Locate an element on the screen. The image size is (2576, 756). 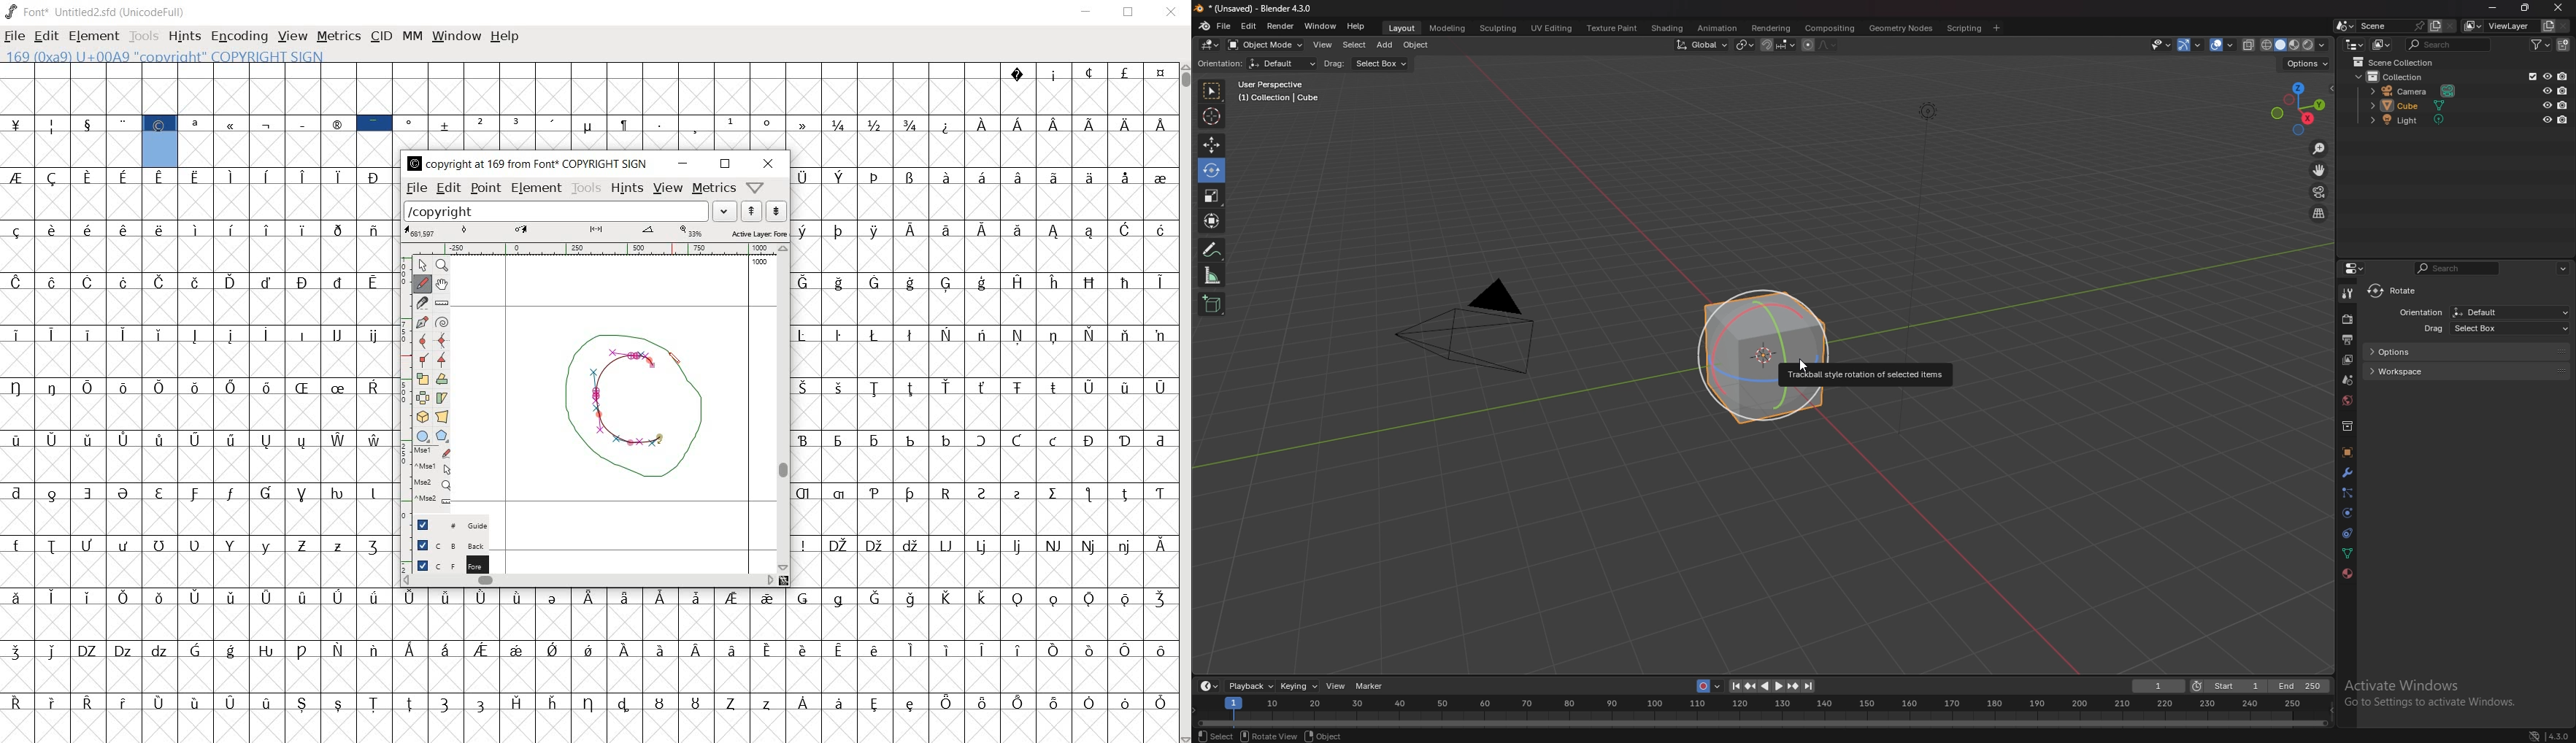
metrics is located at coordinates (338, 36).